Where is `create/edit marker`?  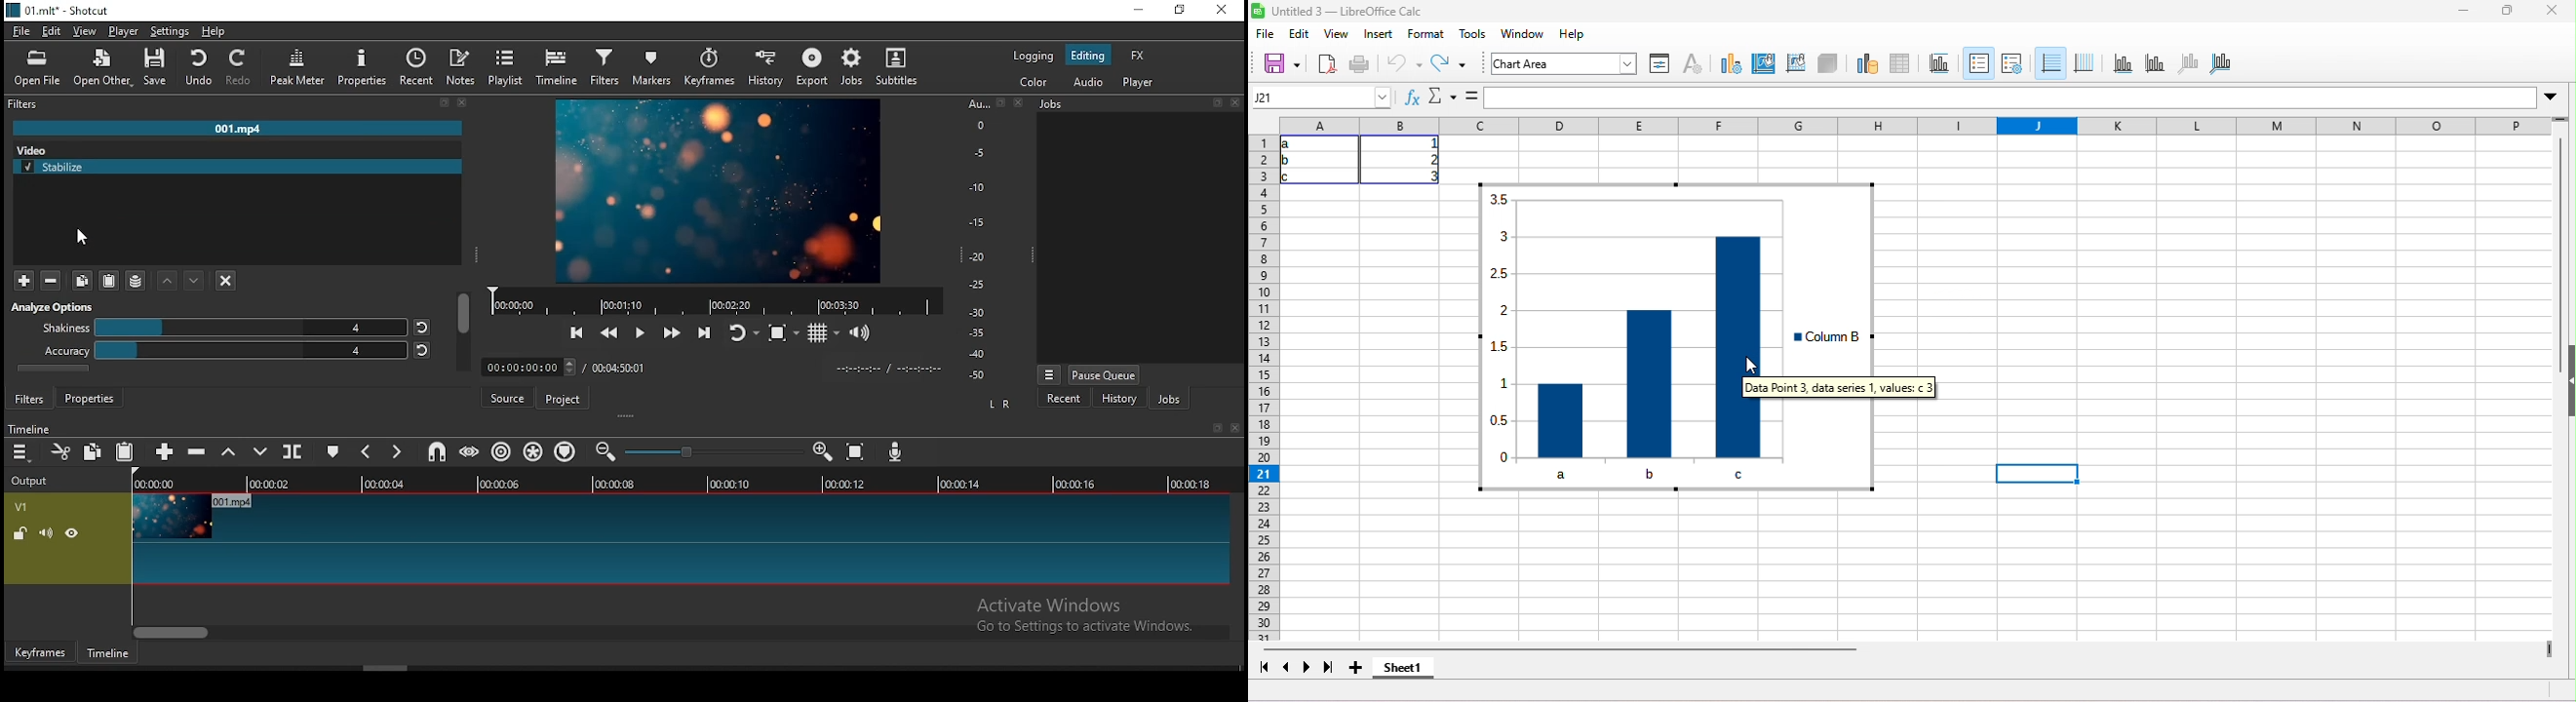
create/edit marker is located at coordinates (333, 452).